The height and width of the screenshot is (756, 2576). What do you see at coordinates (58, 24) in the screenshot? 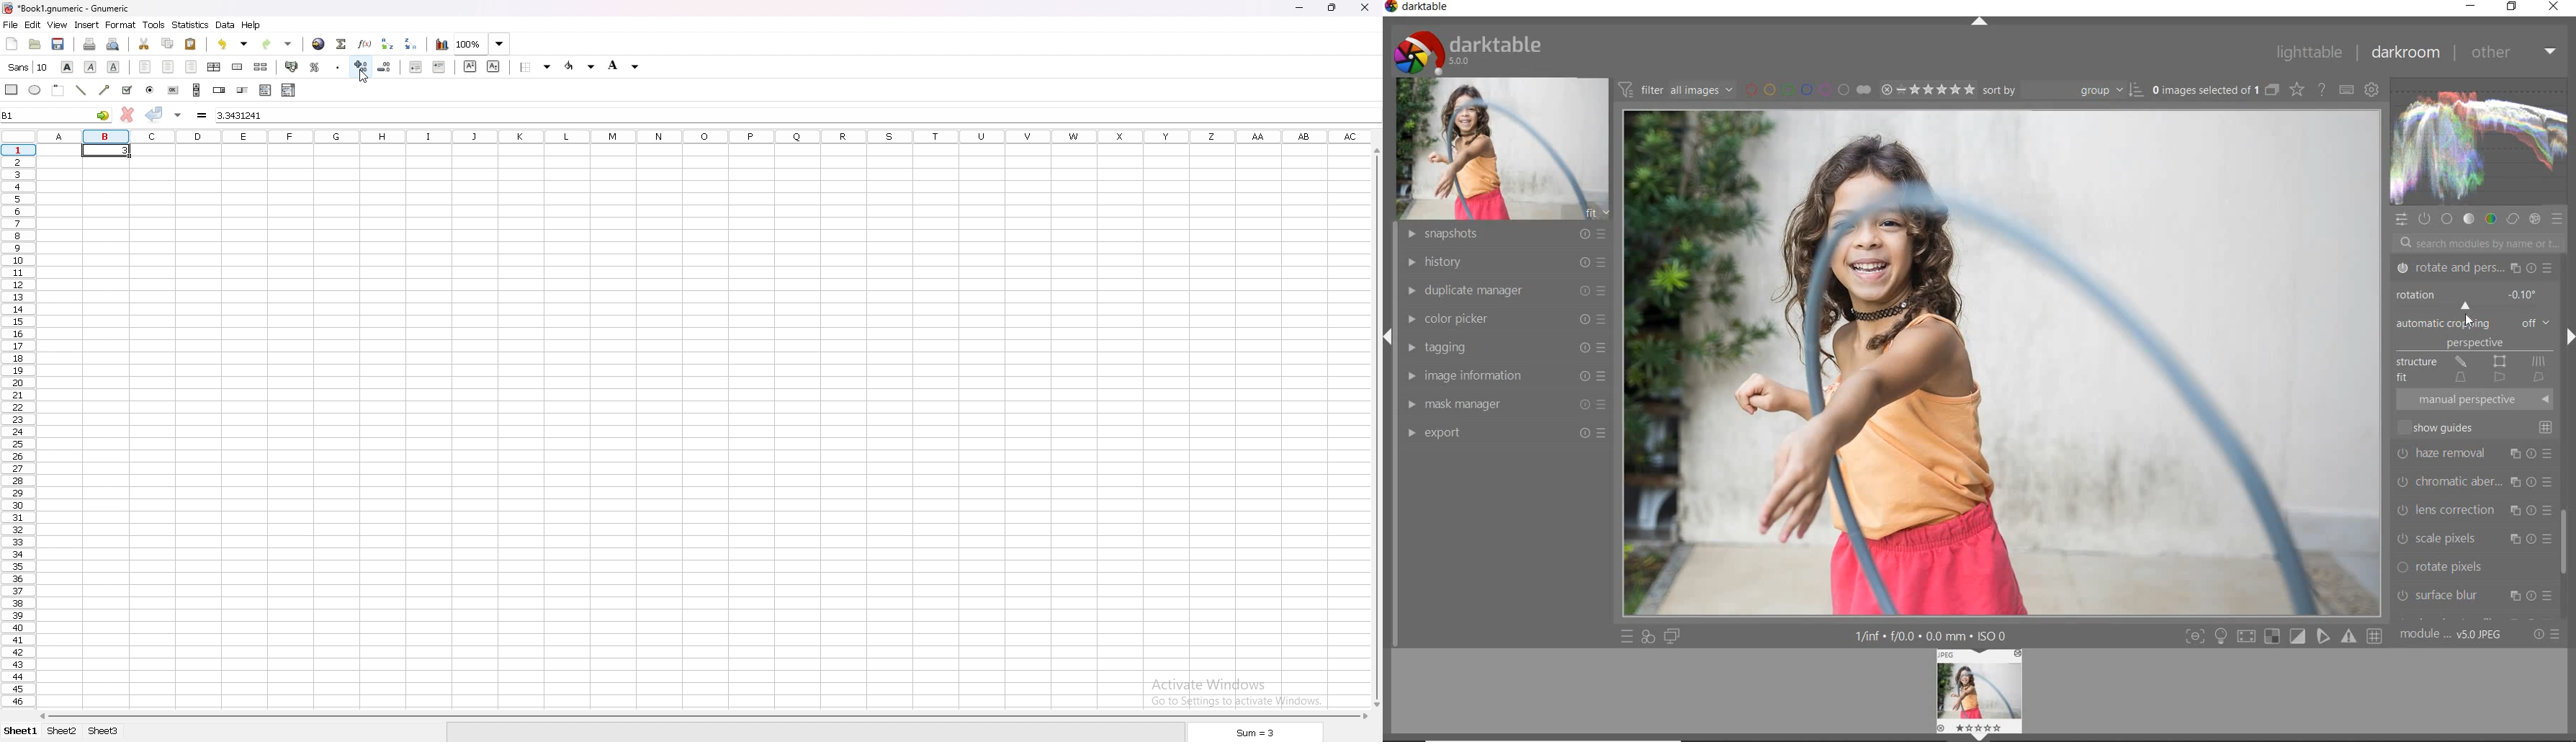
I see `view` at bounding box center [58, 24].